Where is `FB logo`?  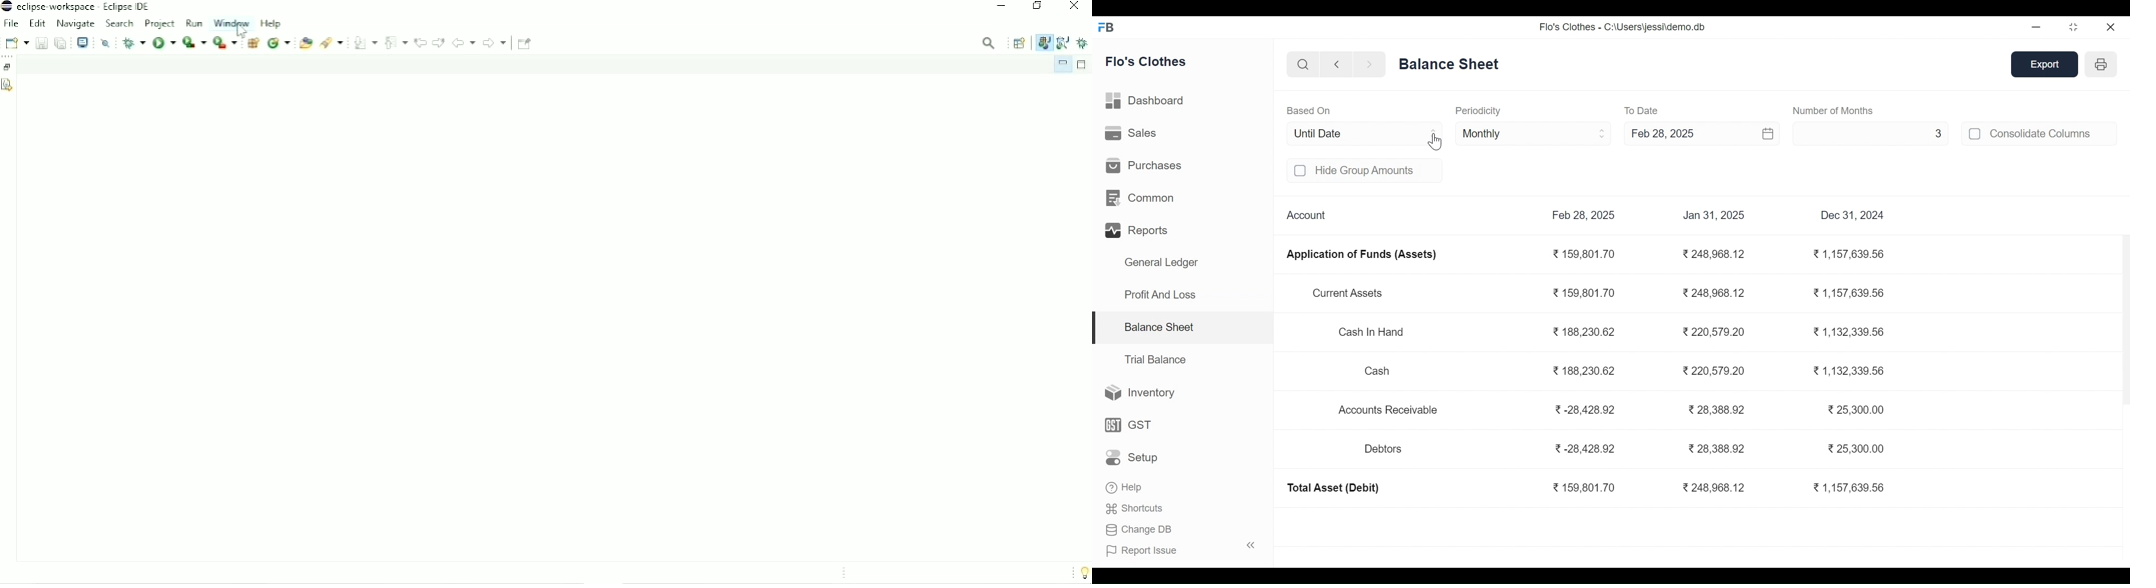 FB logo is located at coordinates (1107, 26).